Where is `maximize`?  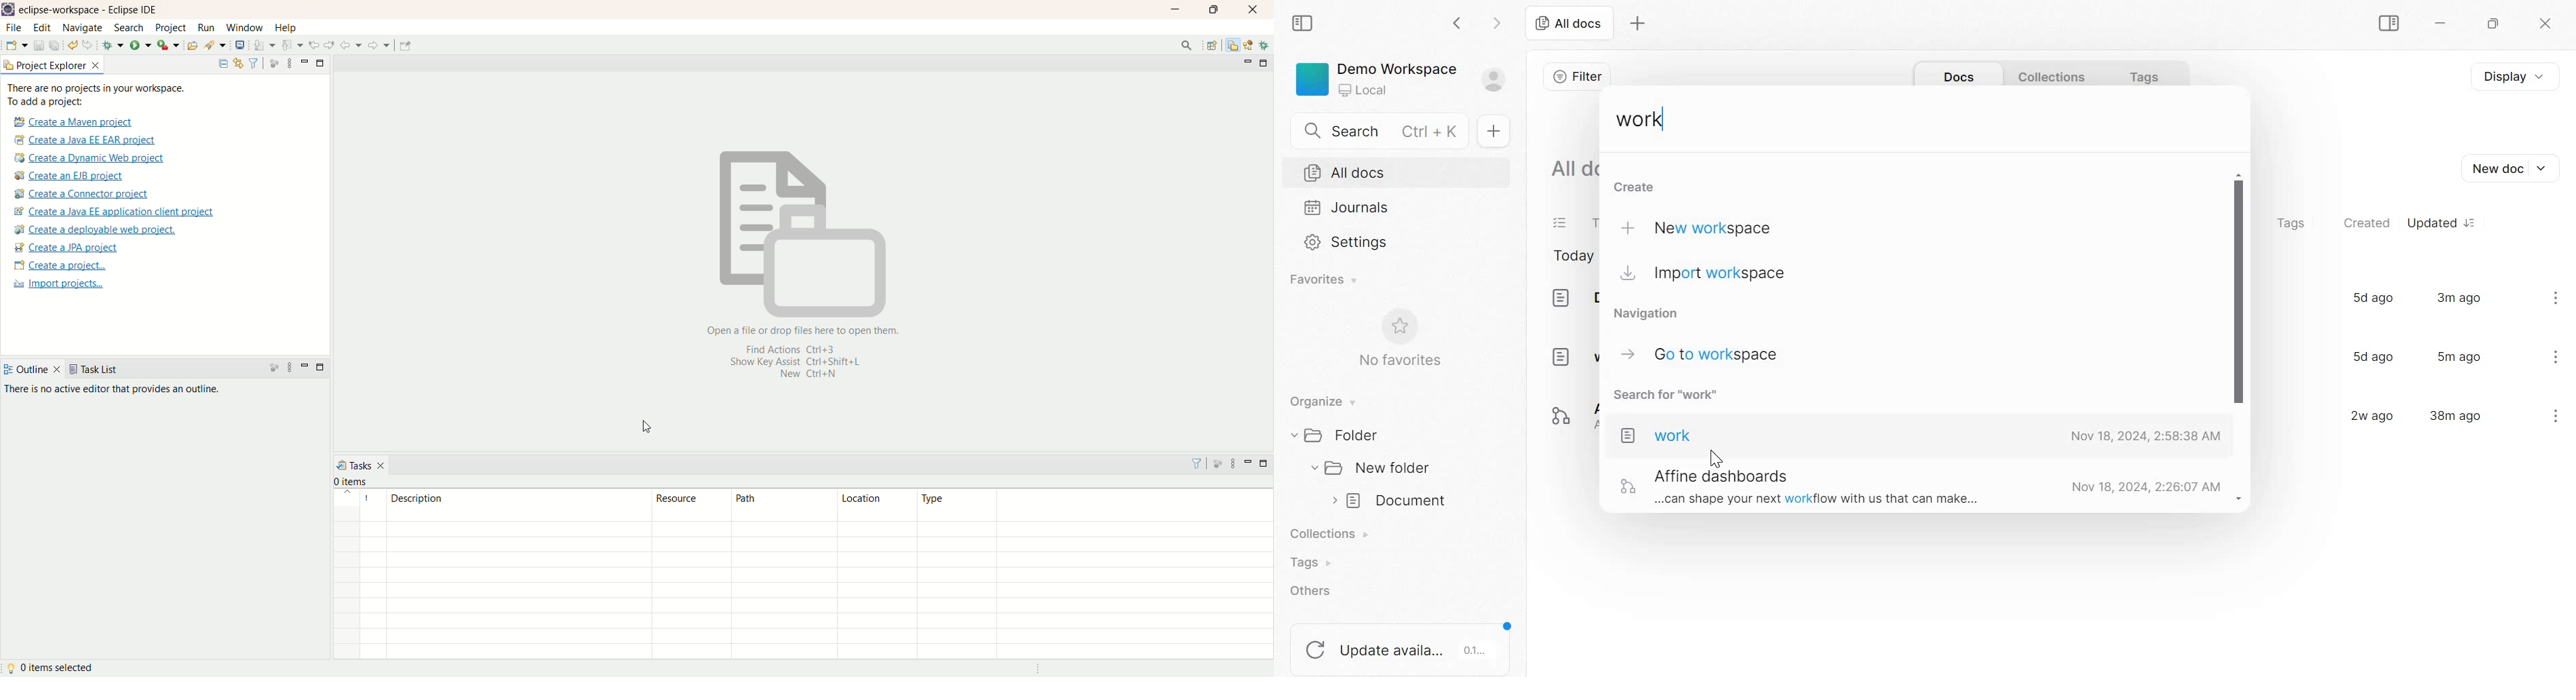
maximize is located at coordinates (319, 370).